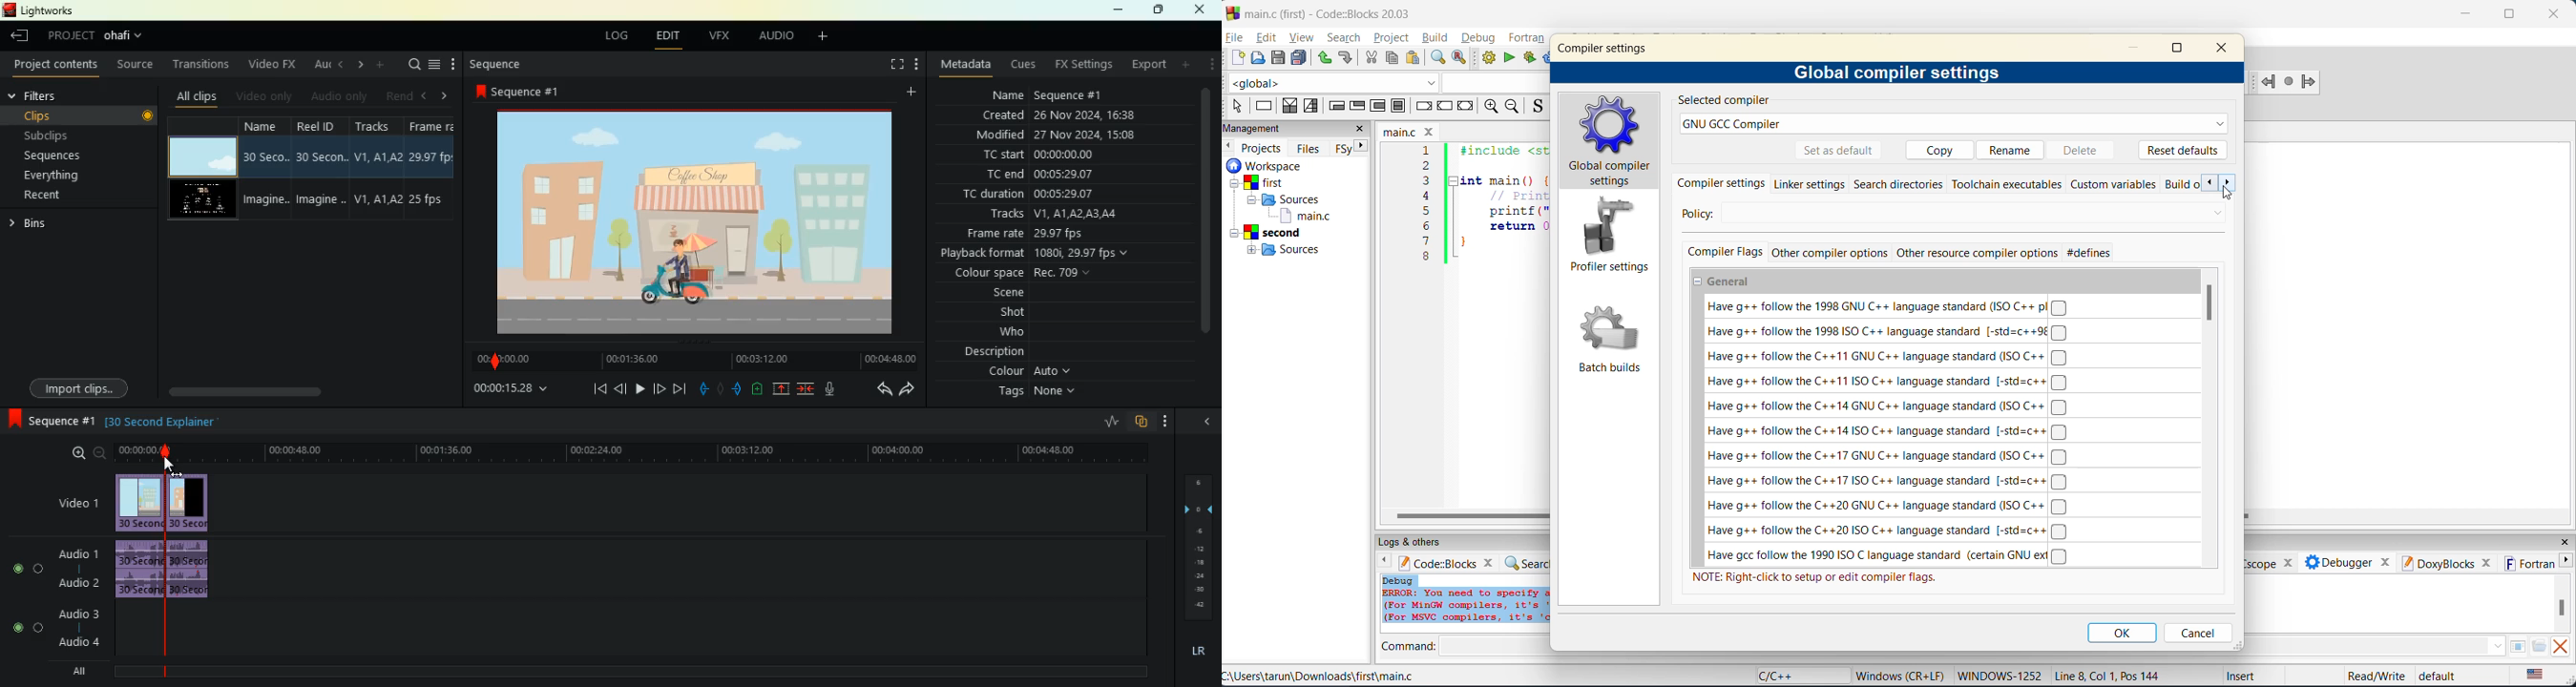  What do you see at coordinates (1006, 114) in the screenshot?
I see `created` at bounding box center [1006, 114].